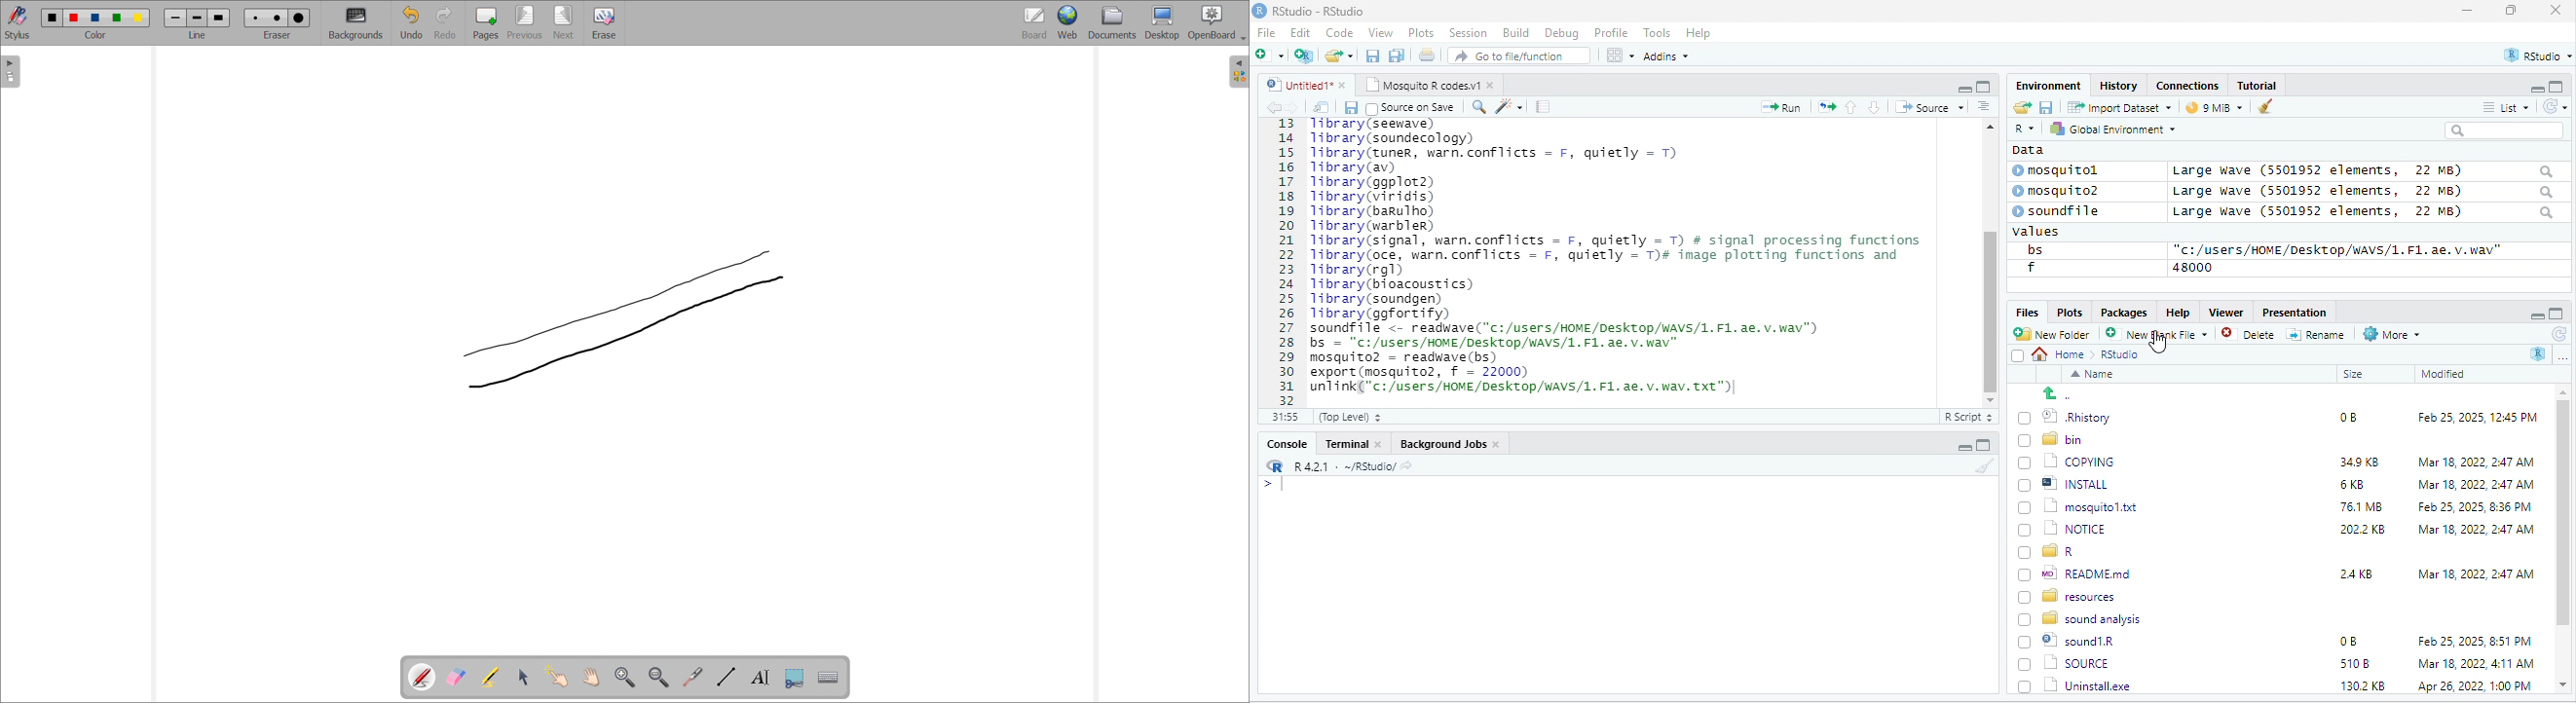 This screenshot has width=2576, height=728. What do you see at coordinates (2365, 191) in the screenshot?
I see `Large wave (550139372 elements, JZ MB)` at bounding box center [2365, 191].